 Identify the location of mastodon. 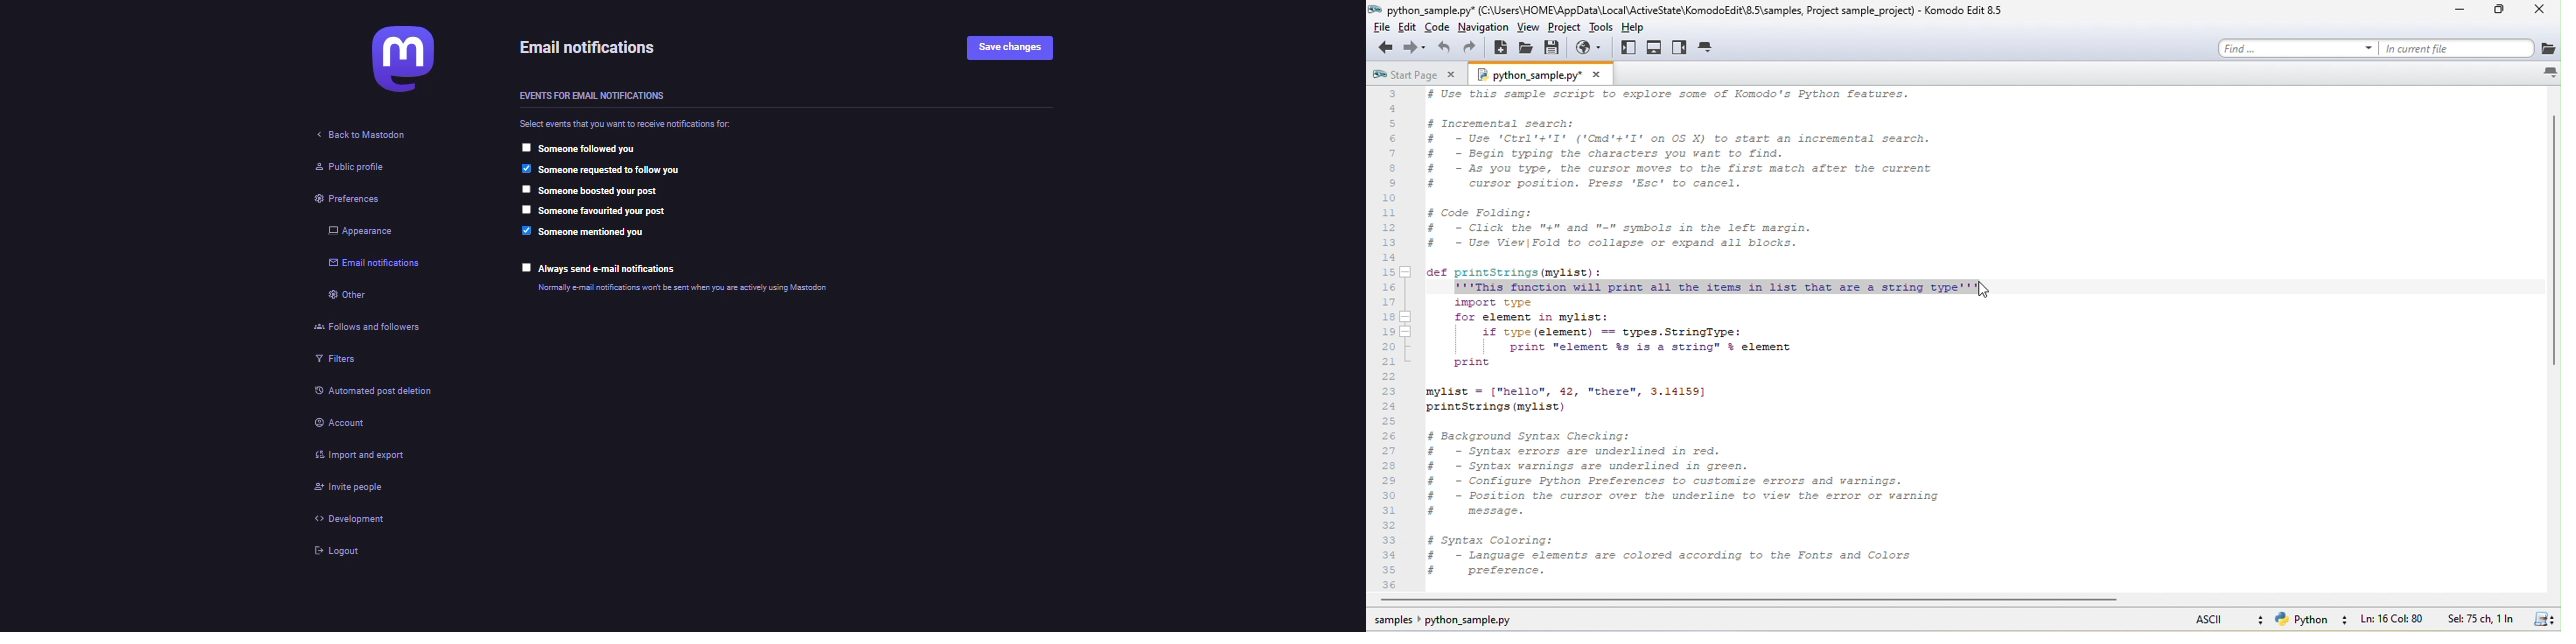
(395, 59).